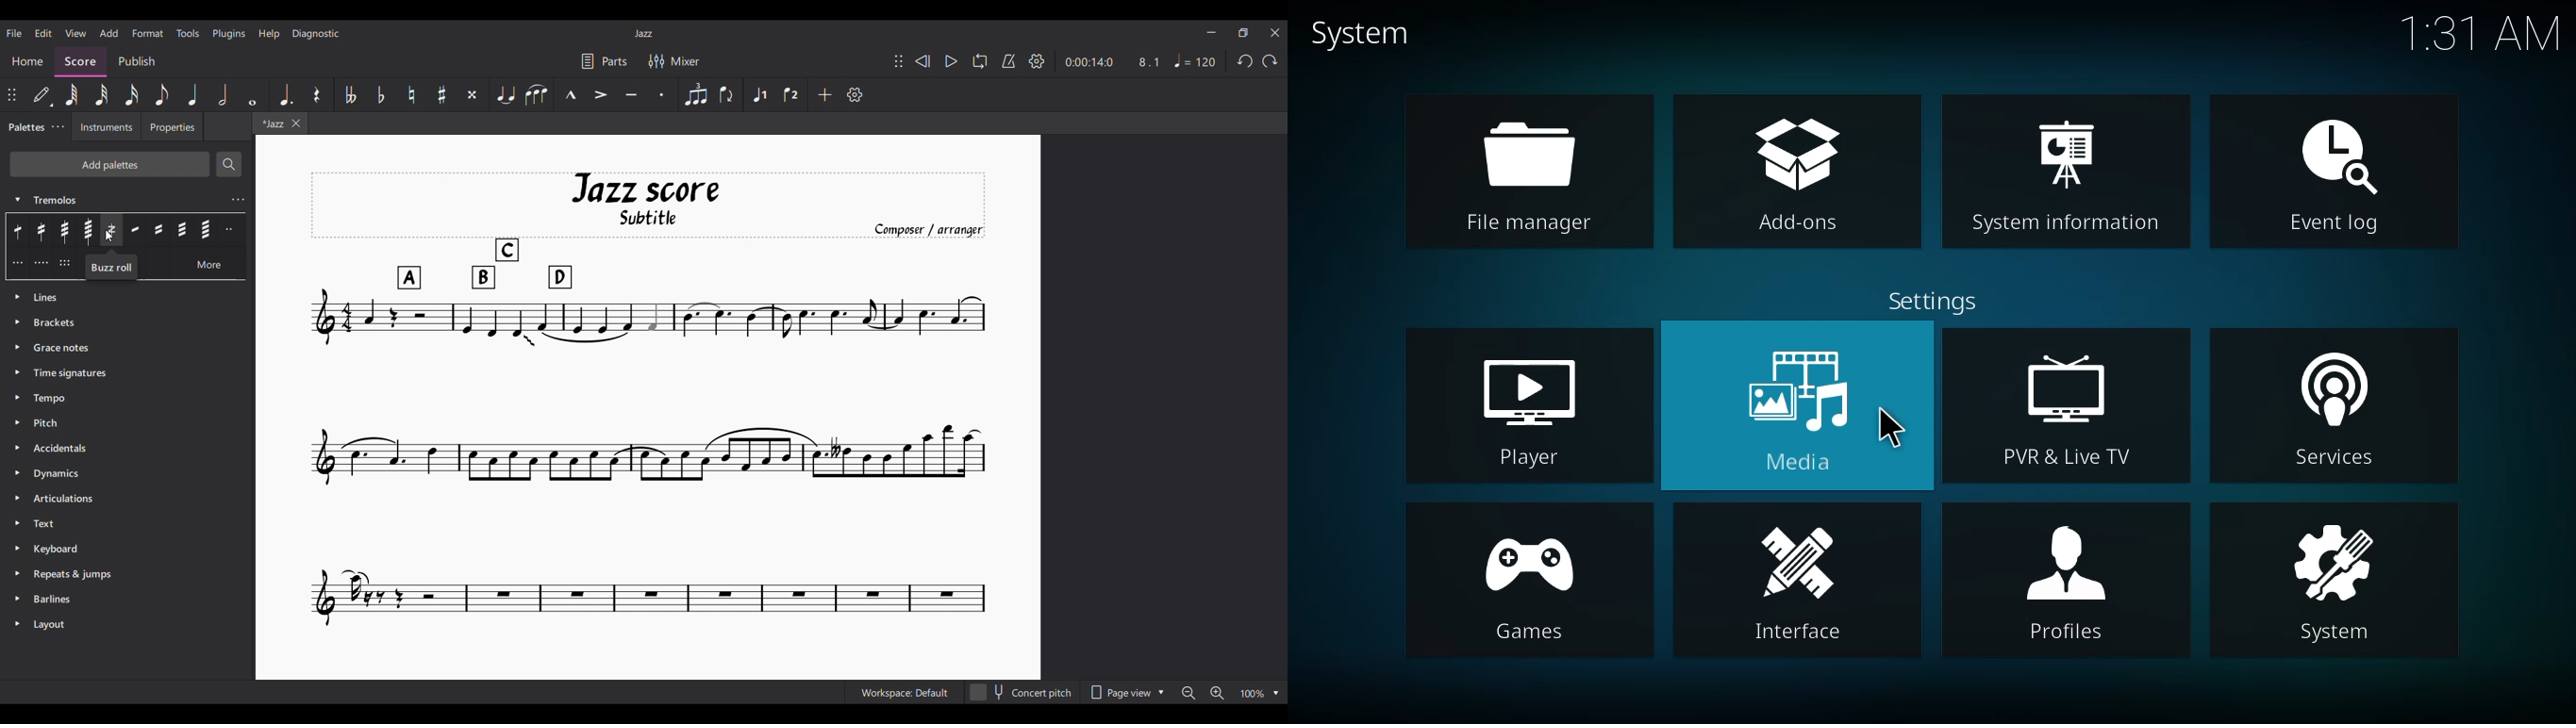 Image resolution: width=2576 pixels, height=728 pixels. I want to click on Buzz roll, so click(111, 230).